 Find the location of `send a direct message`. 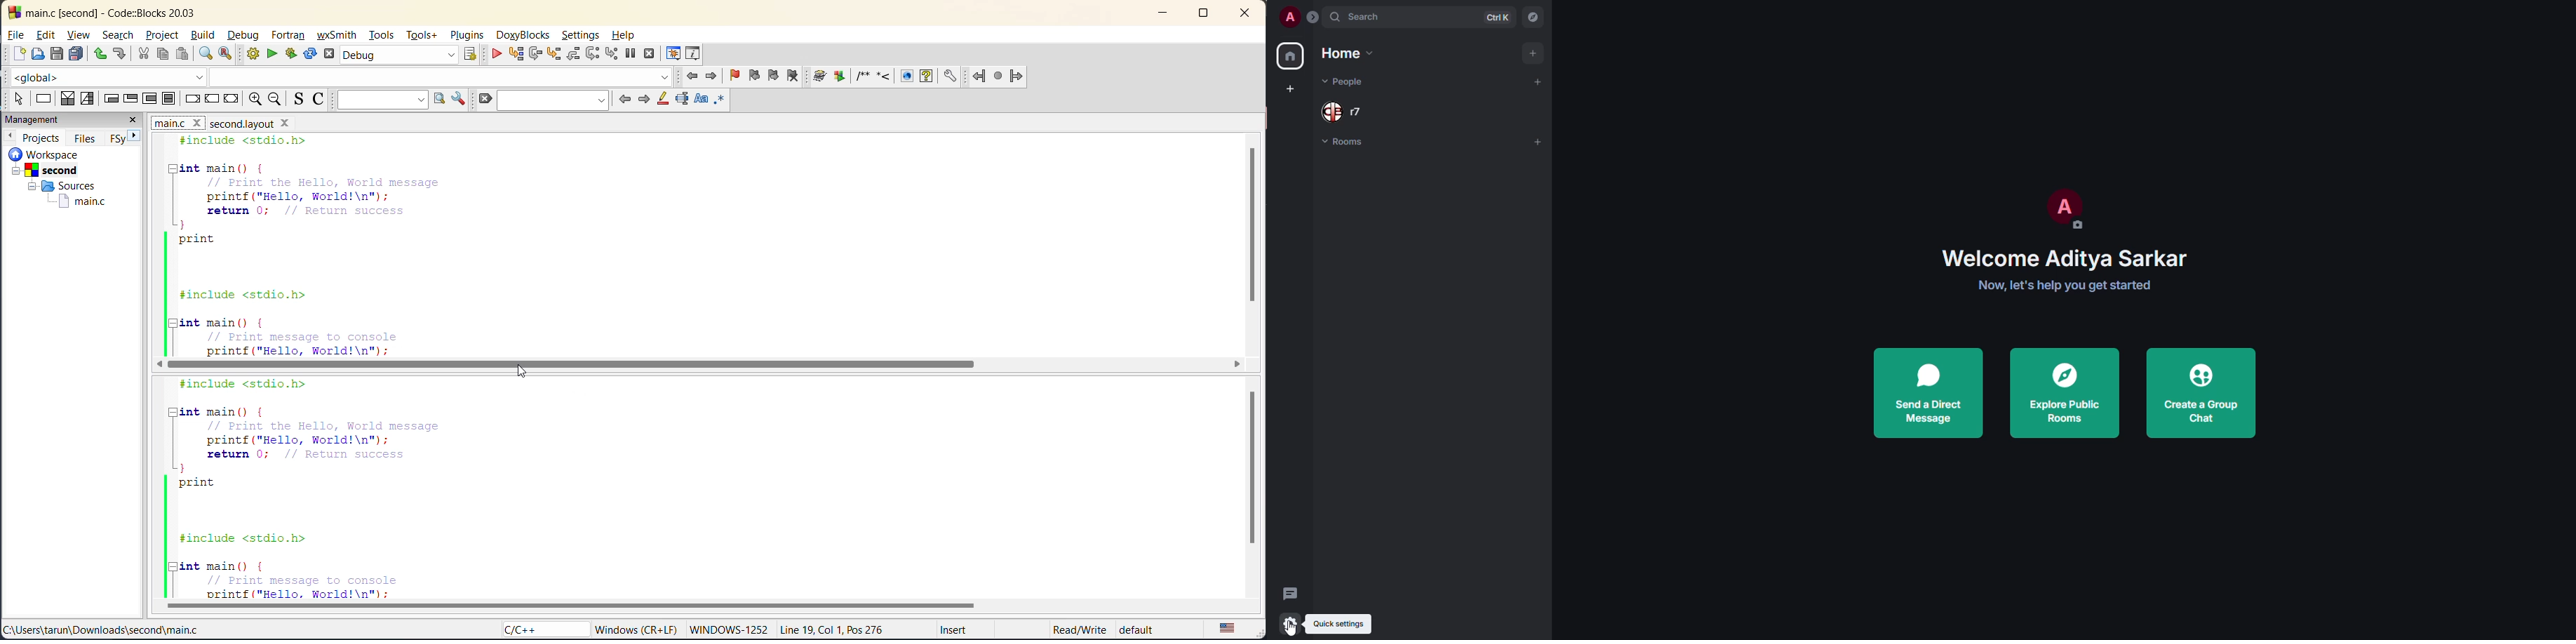

send a direct message is located at coordinates (1928, 392).